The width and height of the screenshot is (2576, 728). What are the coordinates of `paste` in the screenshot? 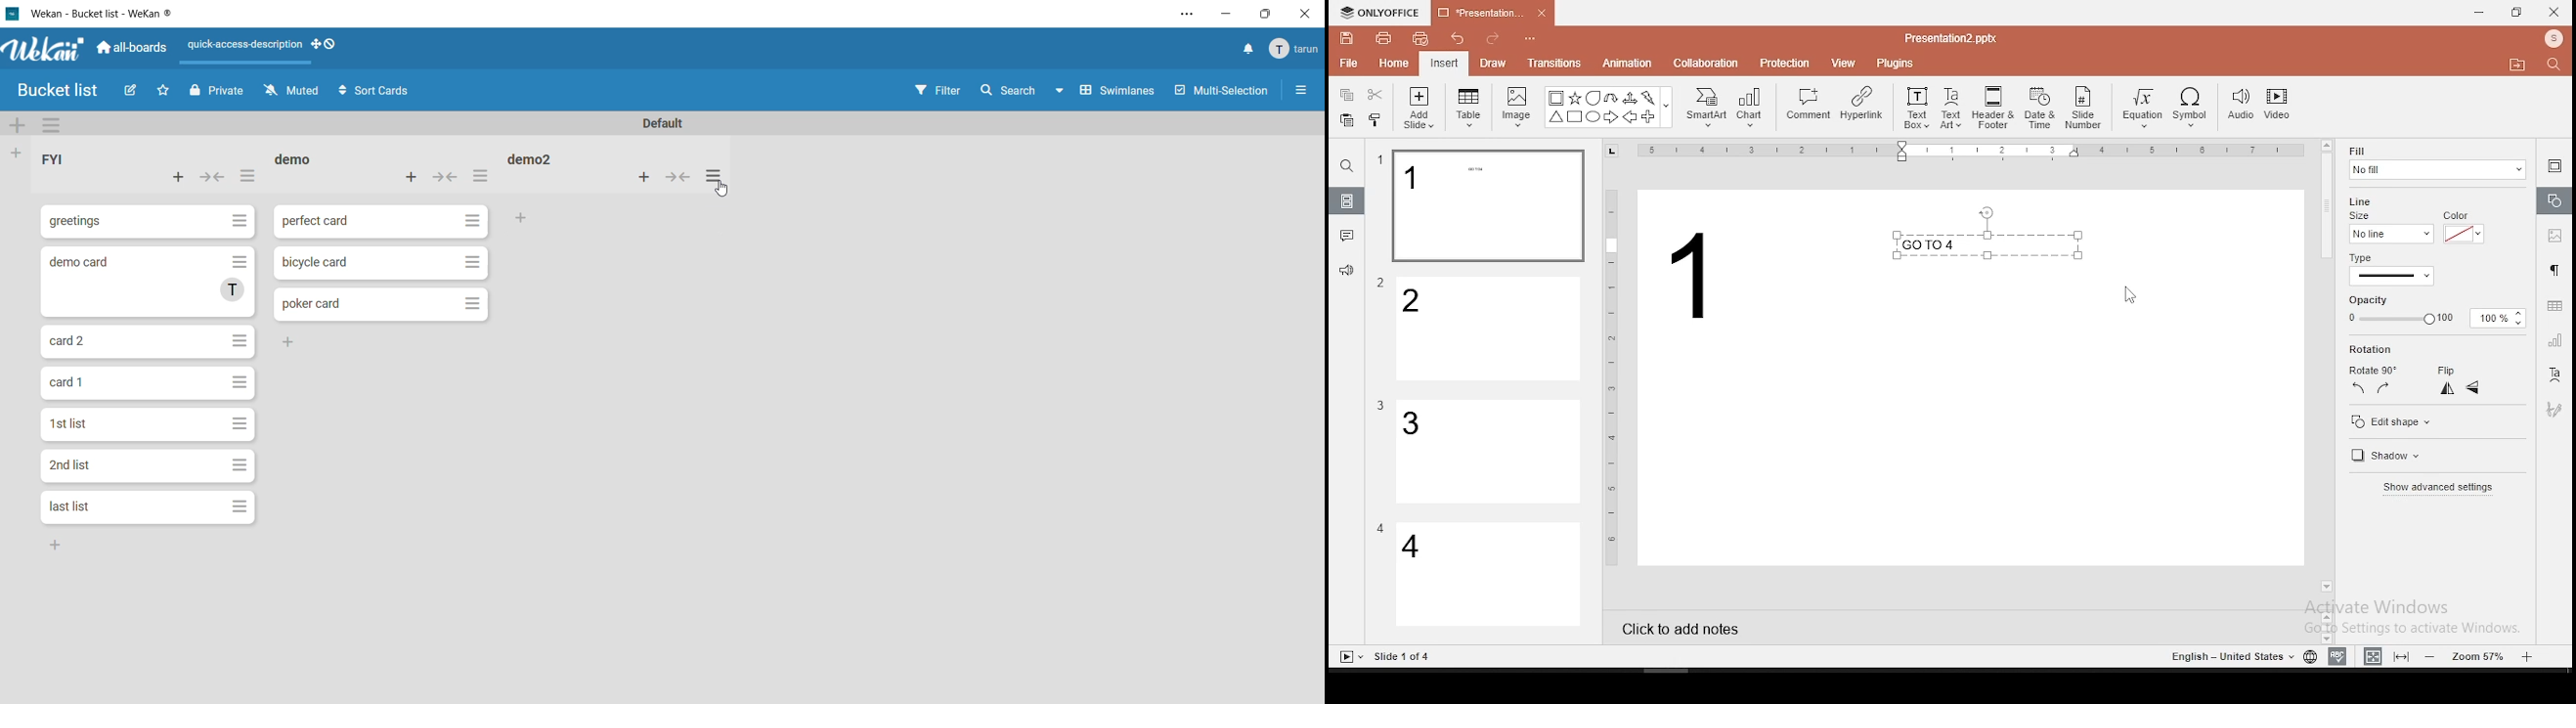 It's located at (1345, 120).